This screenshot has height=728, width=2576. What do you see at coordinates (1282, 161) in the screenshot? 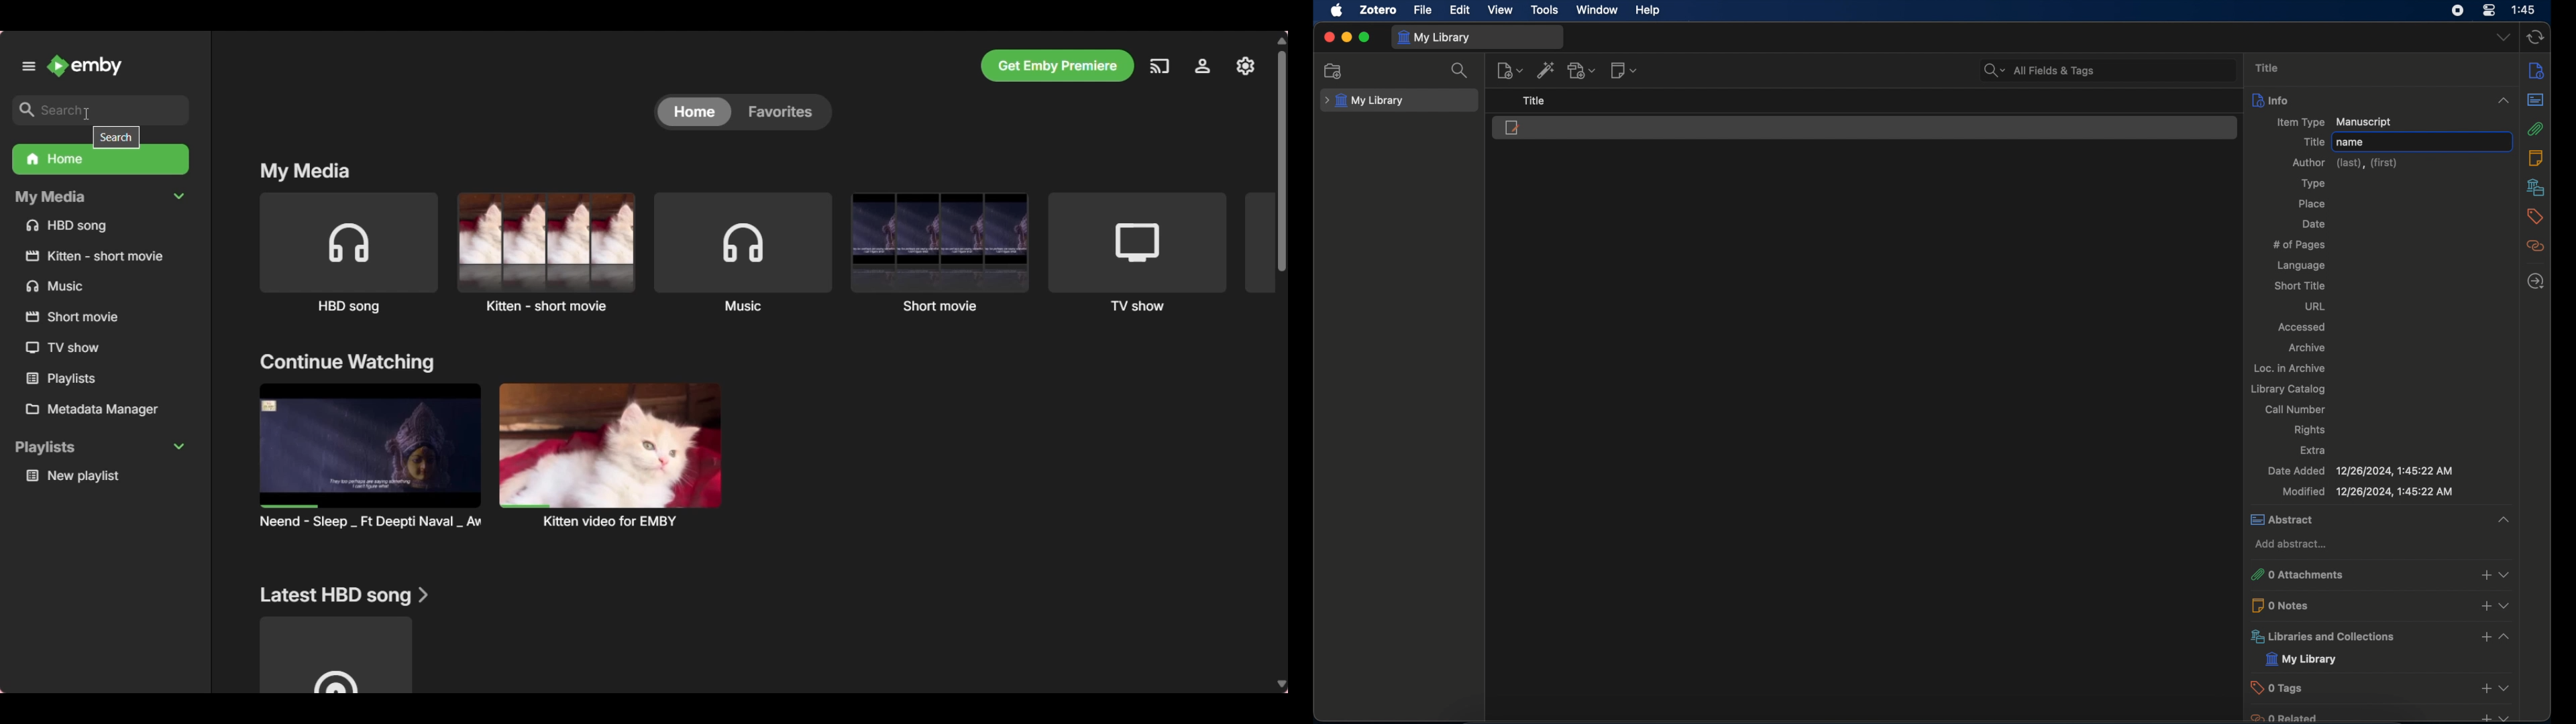
I see `Vertical slide bar` at bounding box center [1282, 161].